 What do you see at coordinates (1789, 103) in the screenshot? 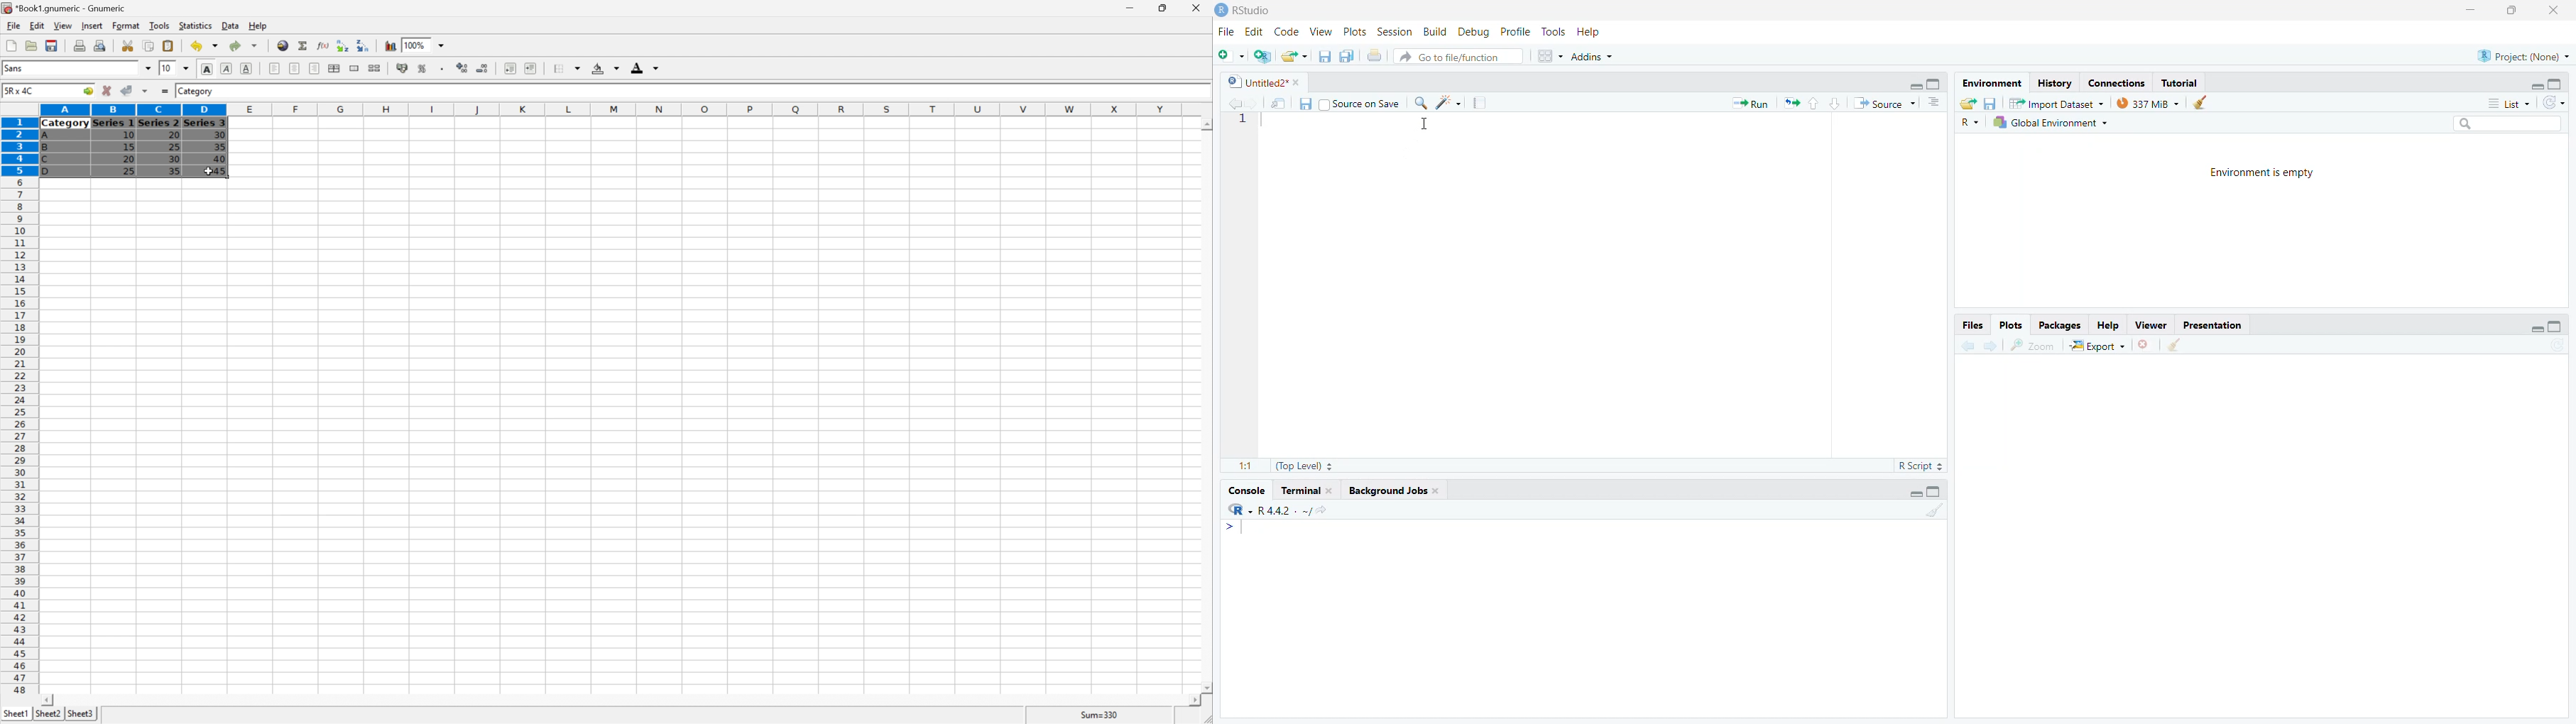
I see `re run the previous code` at bounding box center [1789, 103].